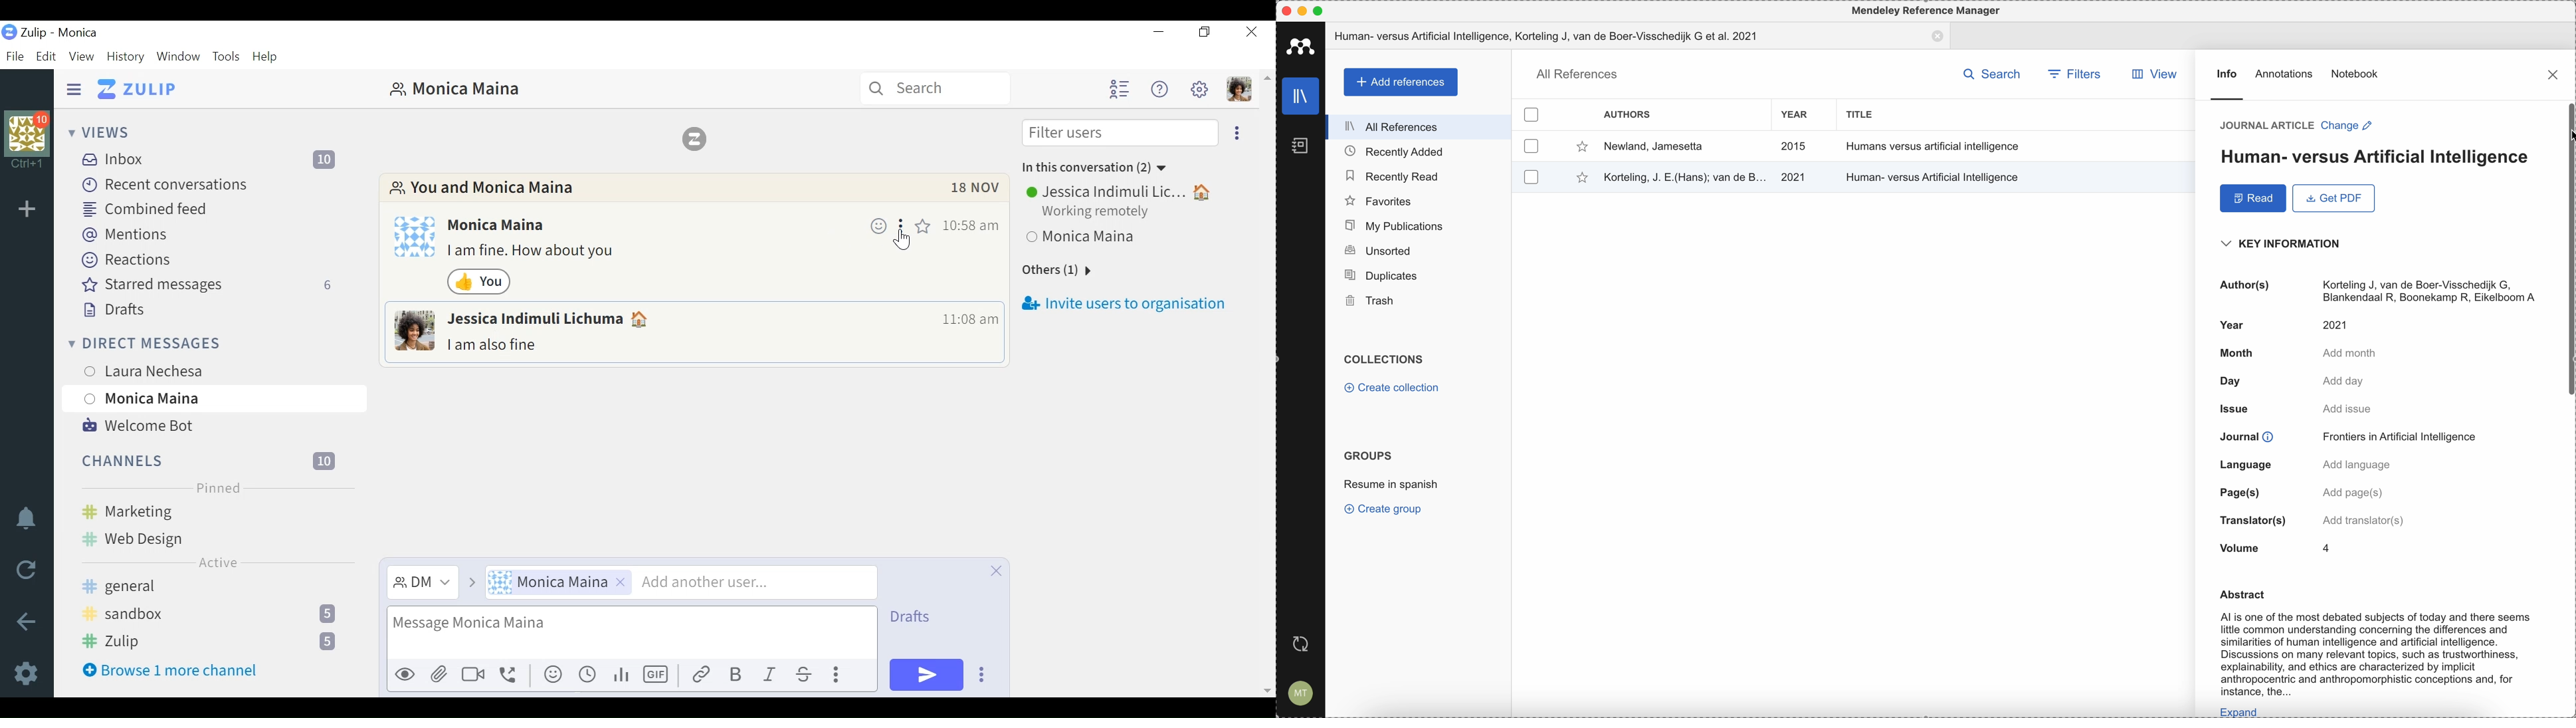 This screenshot has height=728, width=2576. I want to click on Ellipsis, so click(902, 225).